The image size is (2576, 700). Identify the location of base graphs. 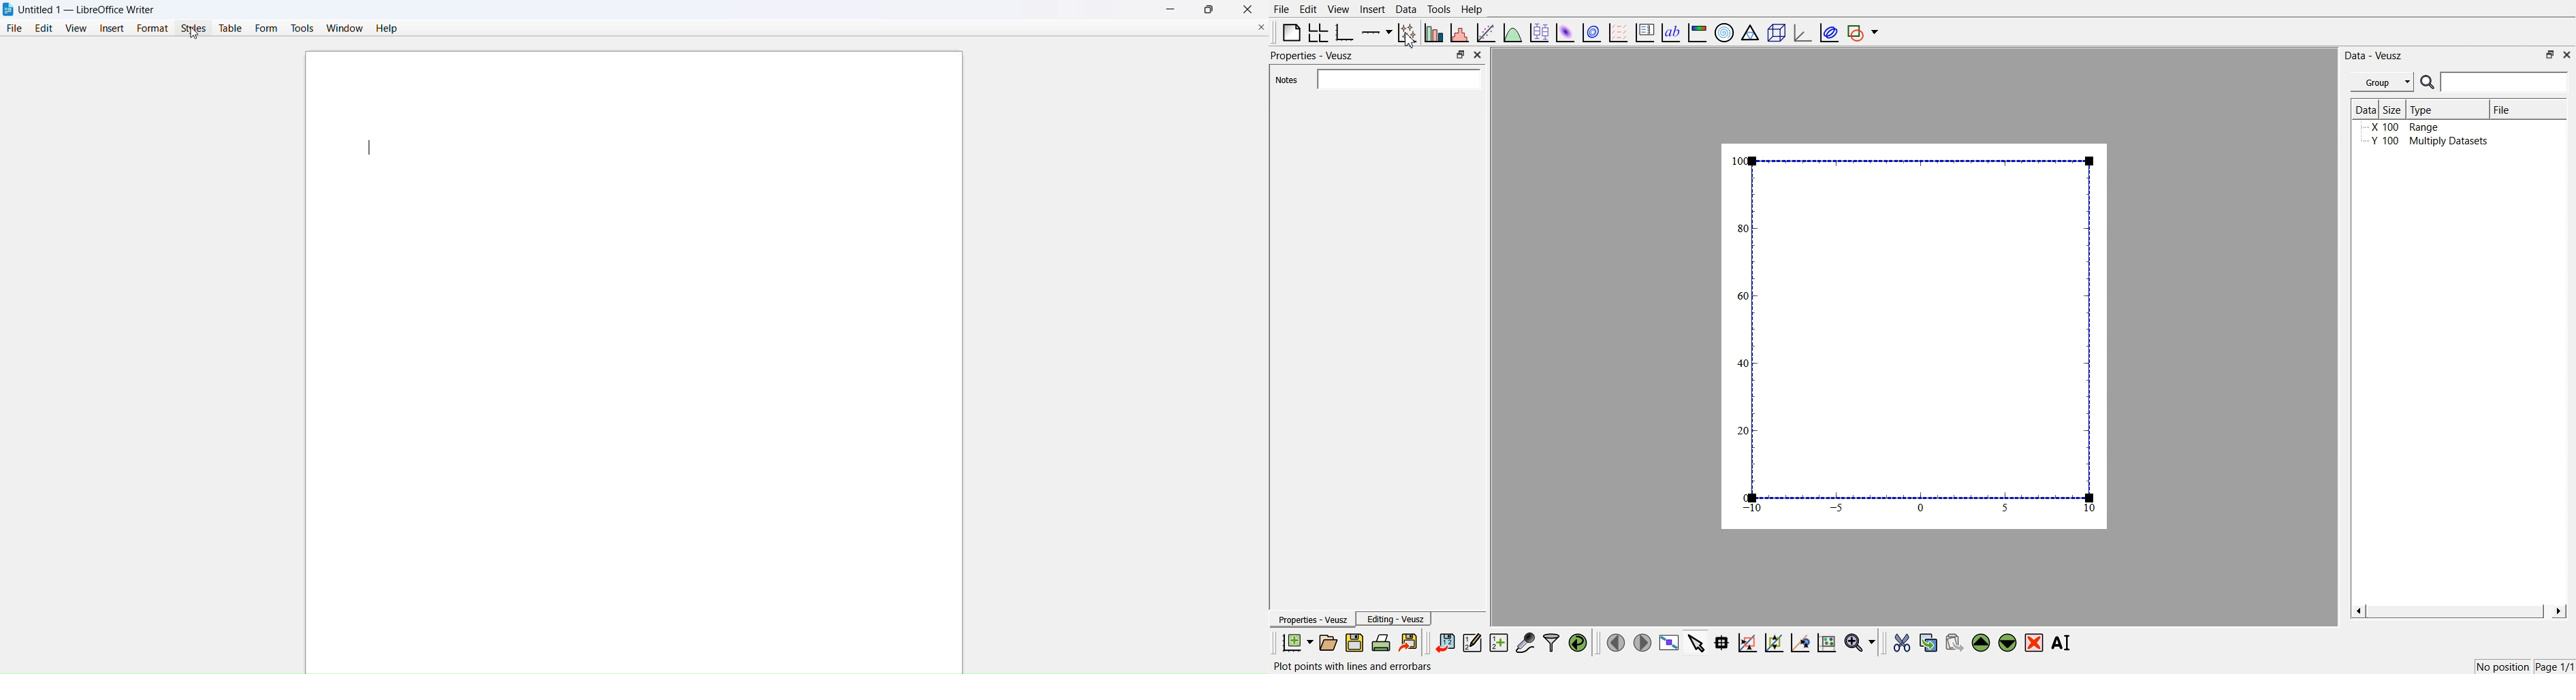
(1346, 32).